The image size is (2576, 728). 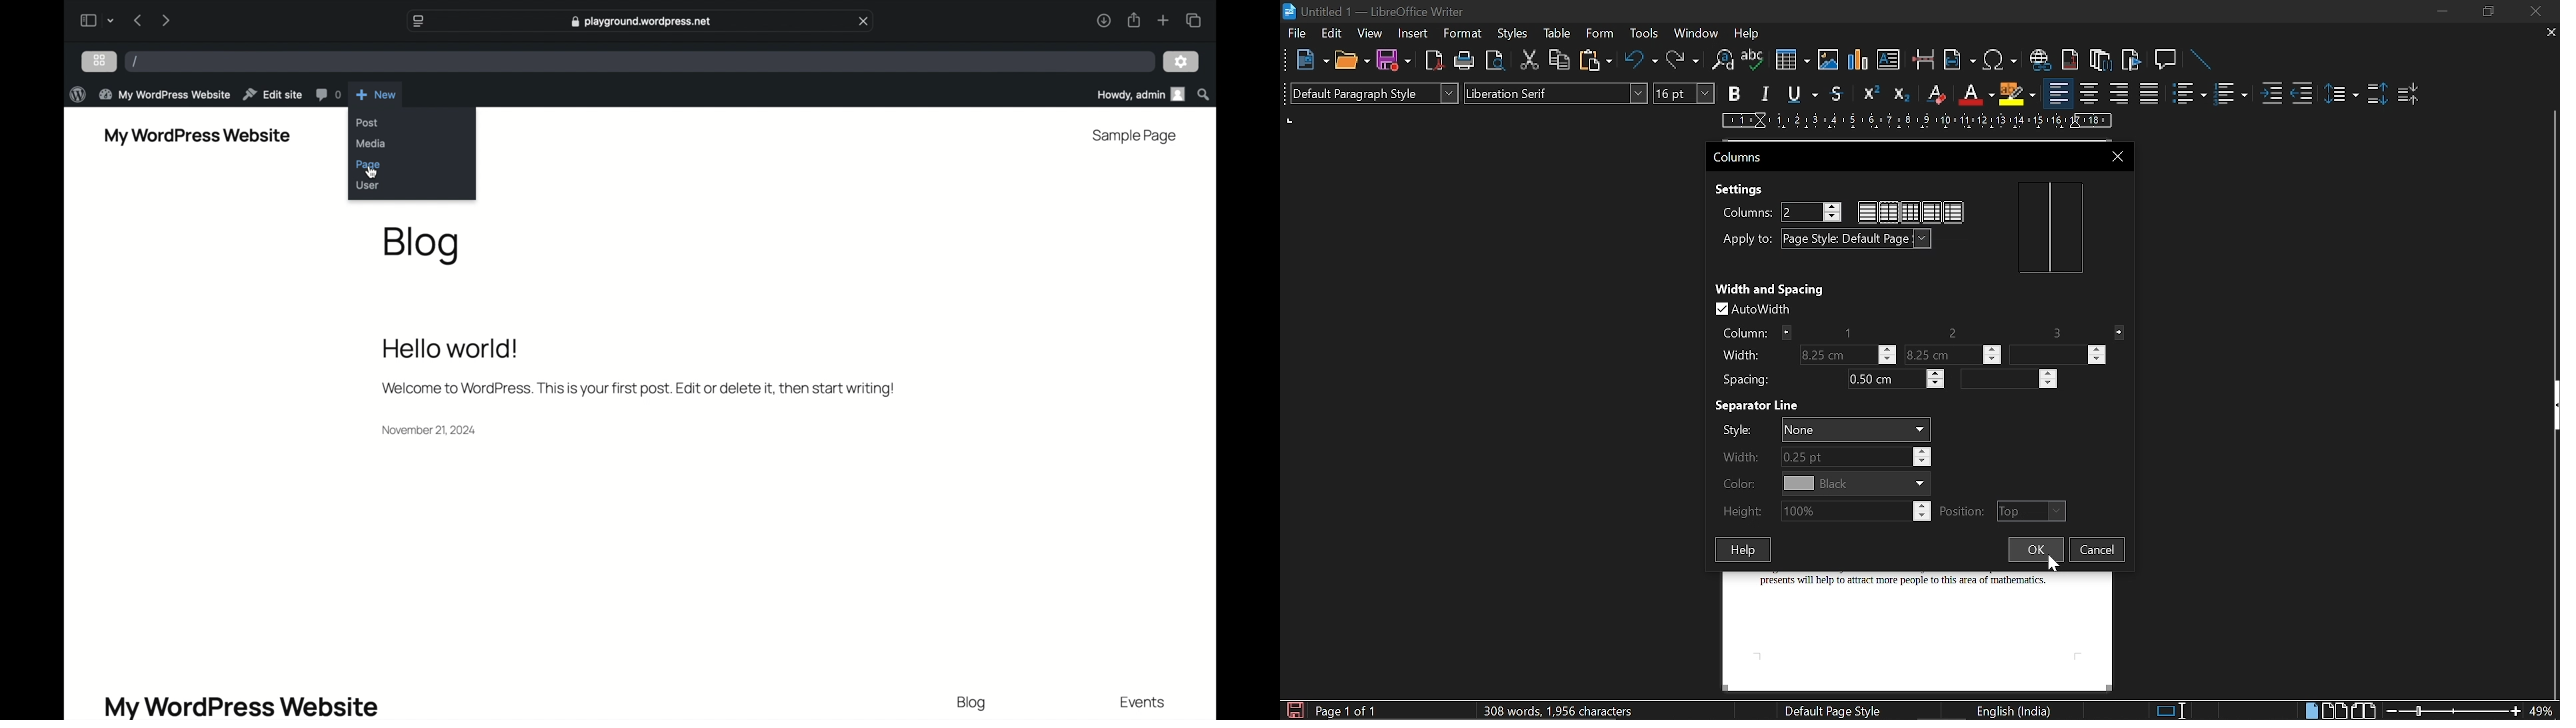 I want to click on Apply to, so click(x=1748, y=239).